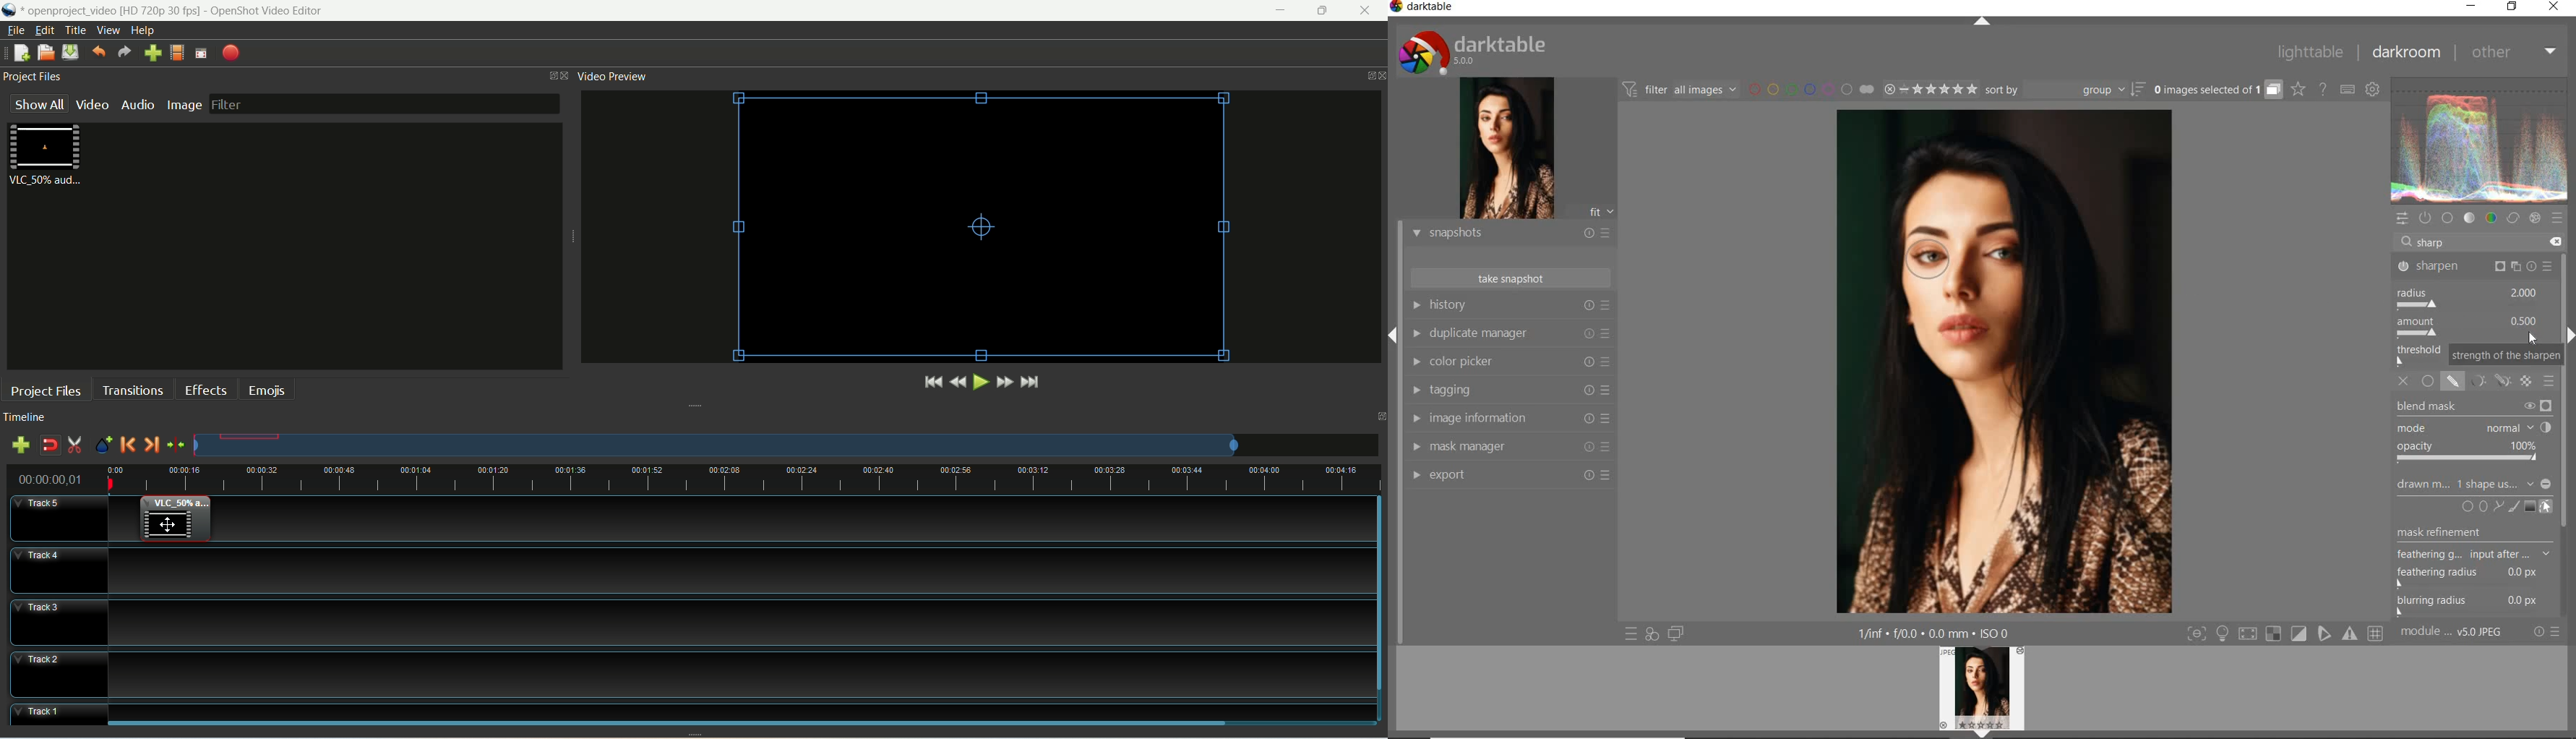 The width and height of the screenshot is (2576, 756). What do you see at coordinates (109, 30) in the screenshot?
I see `view` at bounding box center [109, 30].